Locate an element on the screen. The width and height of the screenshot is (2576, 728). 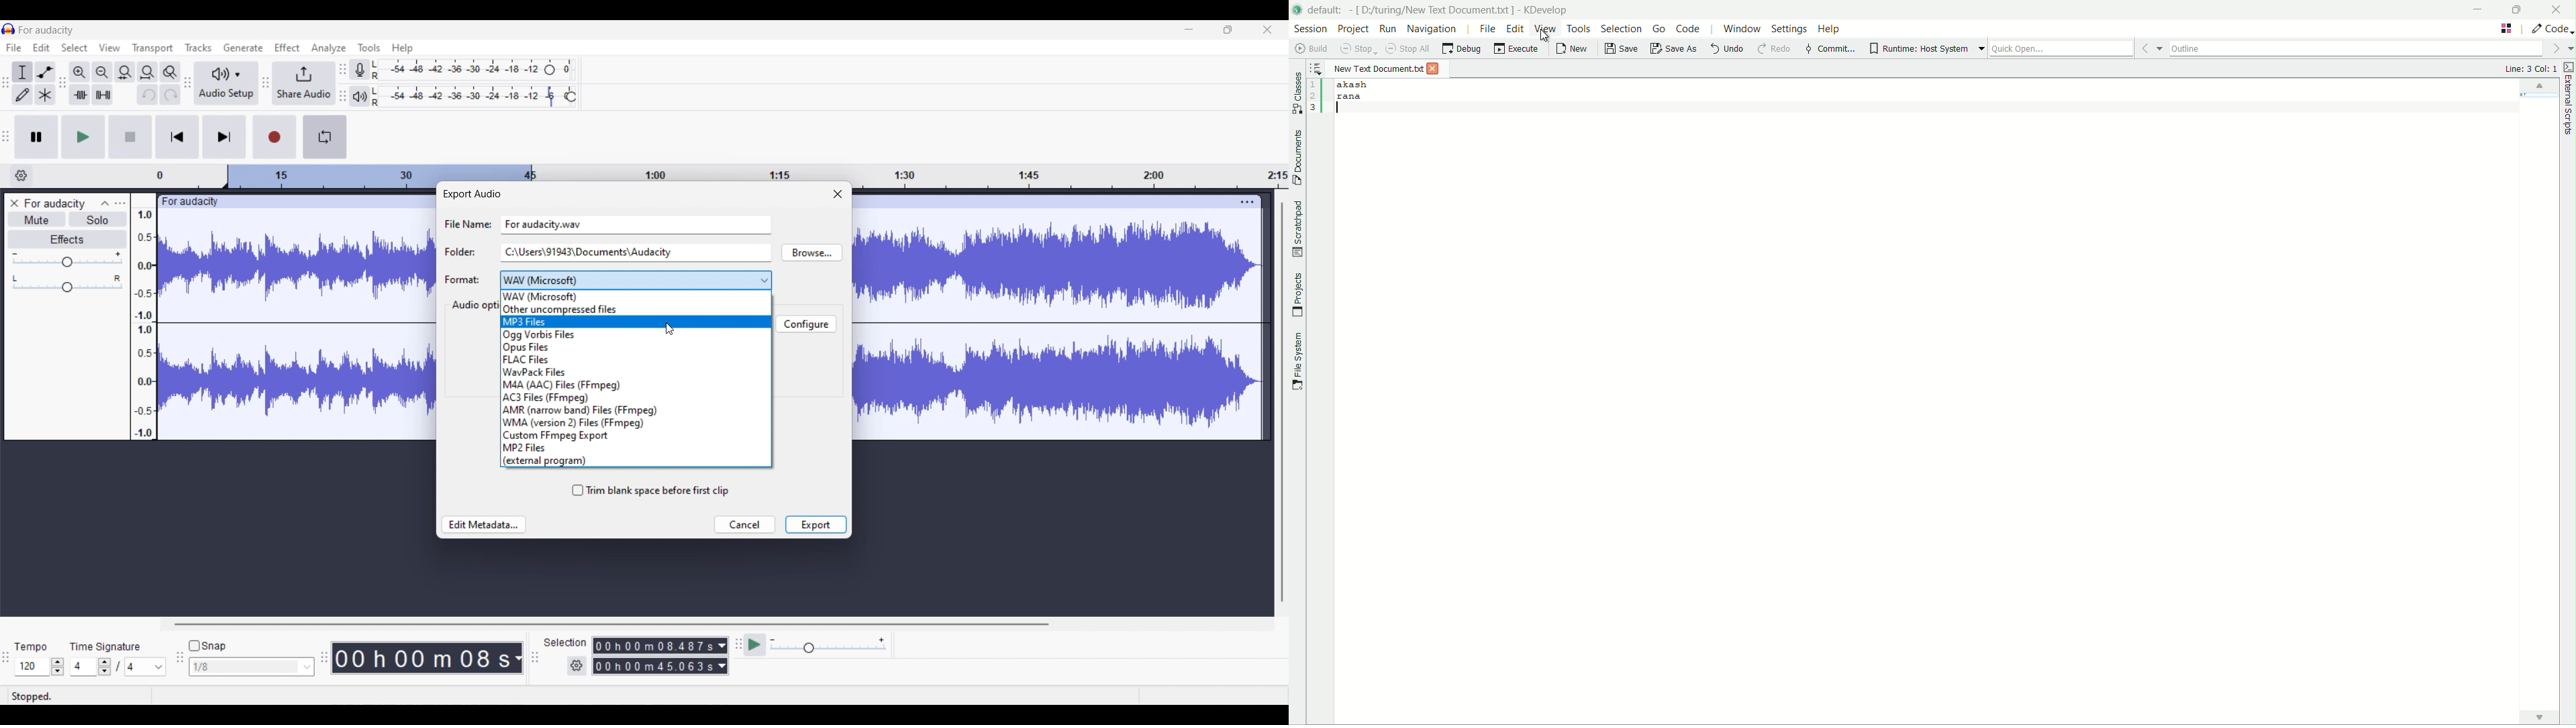
Indicates time signature settings is located at coordinates (105, 646).